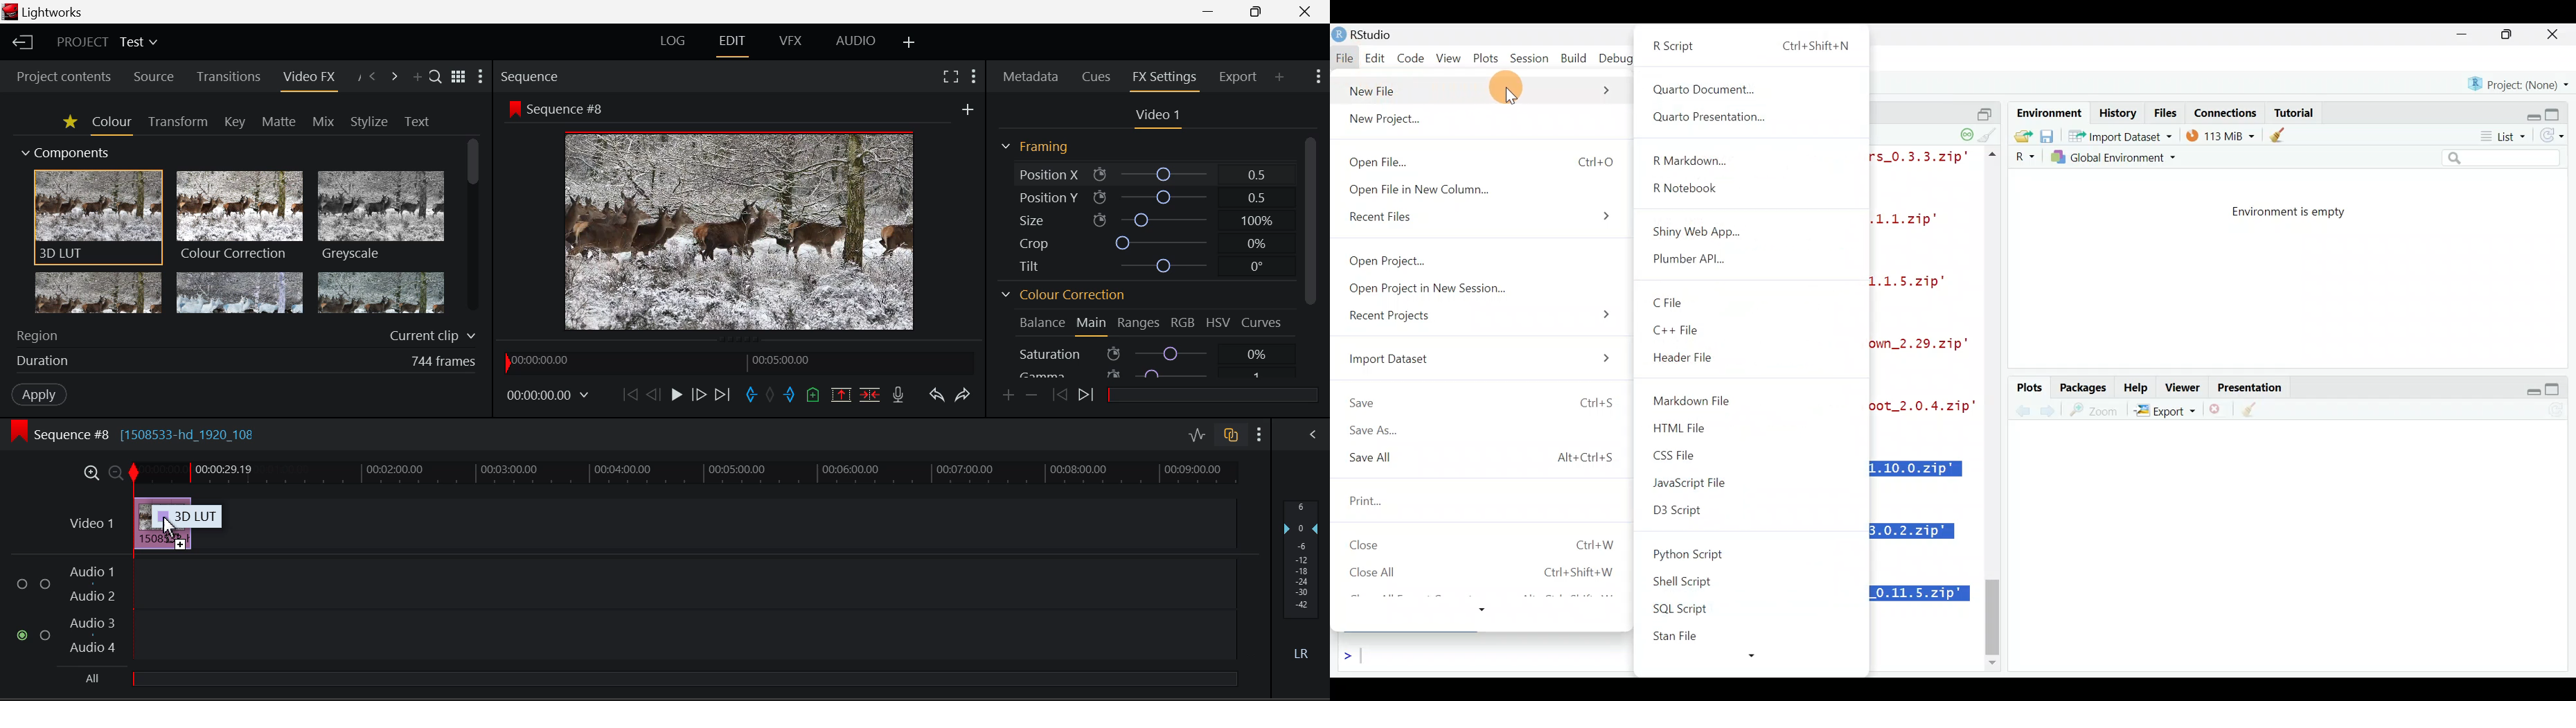 The image size is (2576, 728). Describe the element at coordinates (1151, 263) in the screenshot. I see `Tilt` at that location.